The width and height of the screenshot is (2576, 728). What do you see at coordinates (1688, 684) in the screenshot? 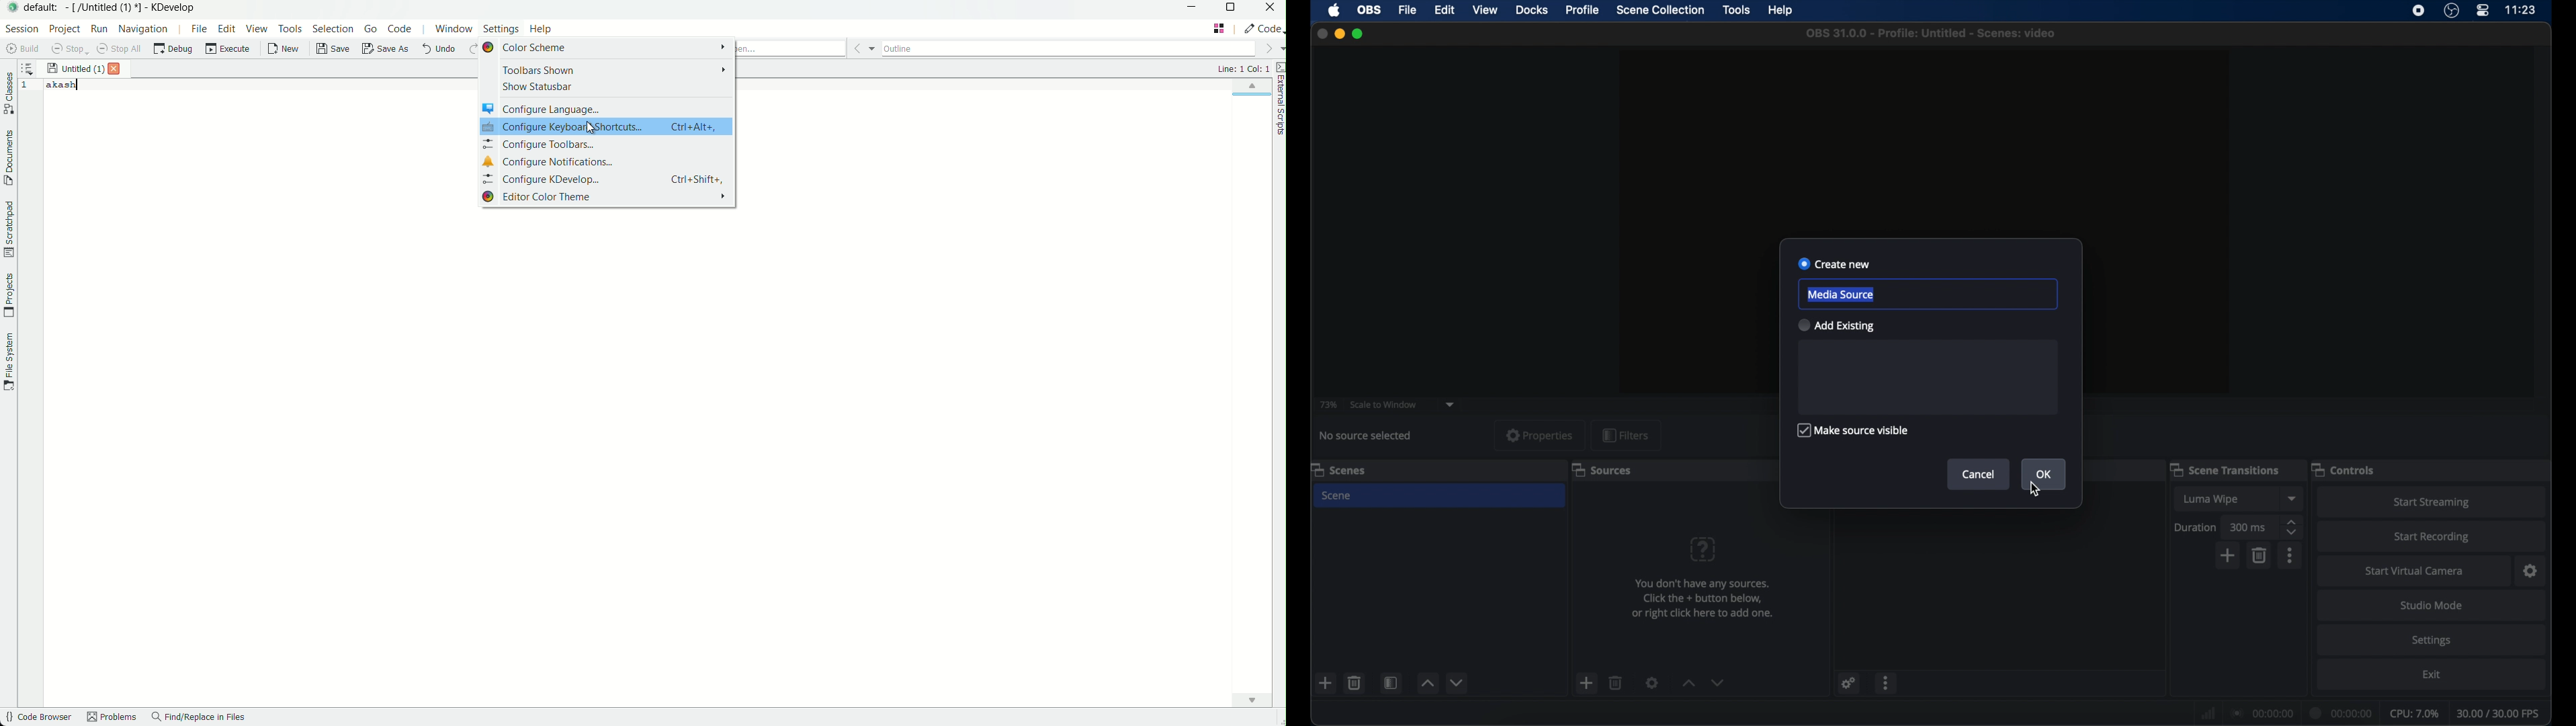
I see `increment` at bounding box center [1688, 684].